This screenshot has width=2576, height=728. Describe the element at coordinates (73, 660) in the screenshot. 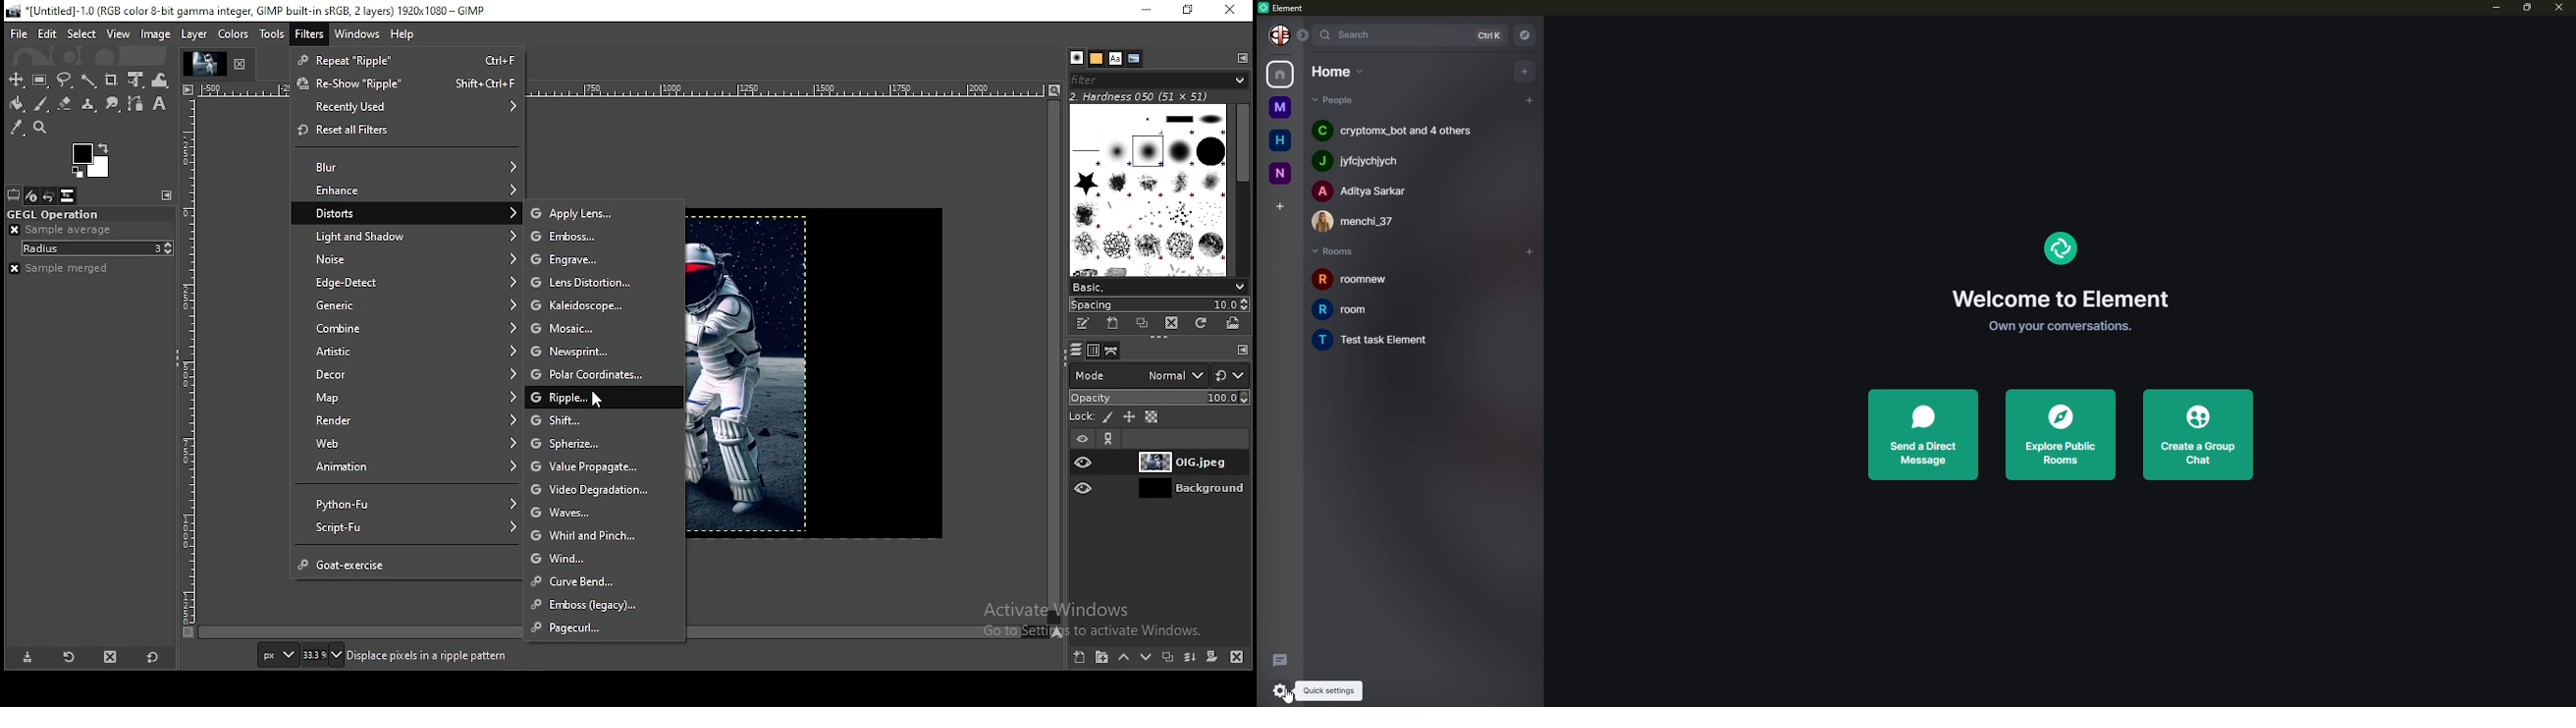

I see `restore tool preset` at that location.